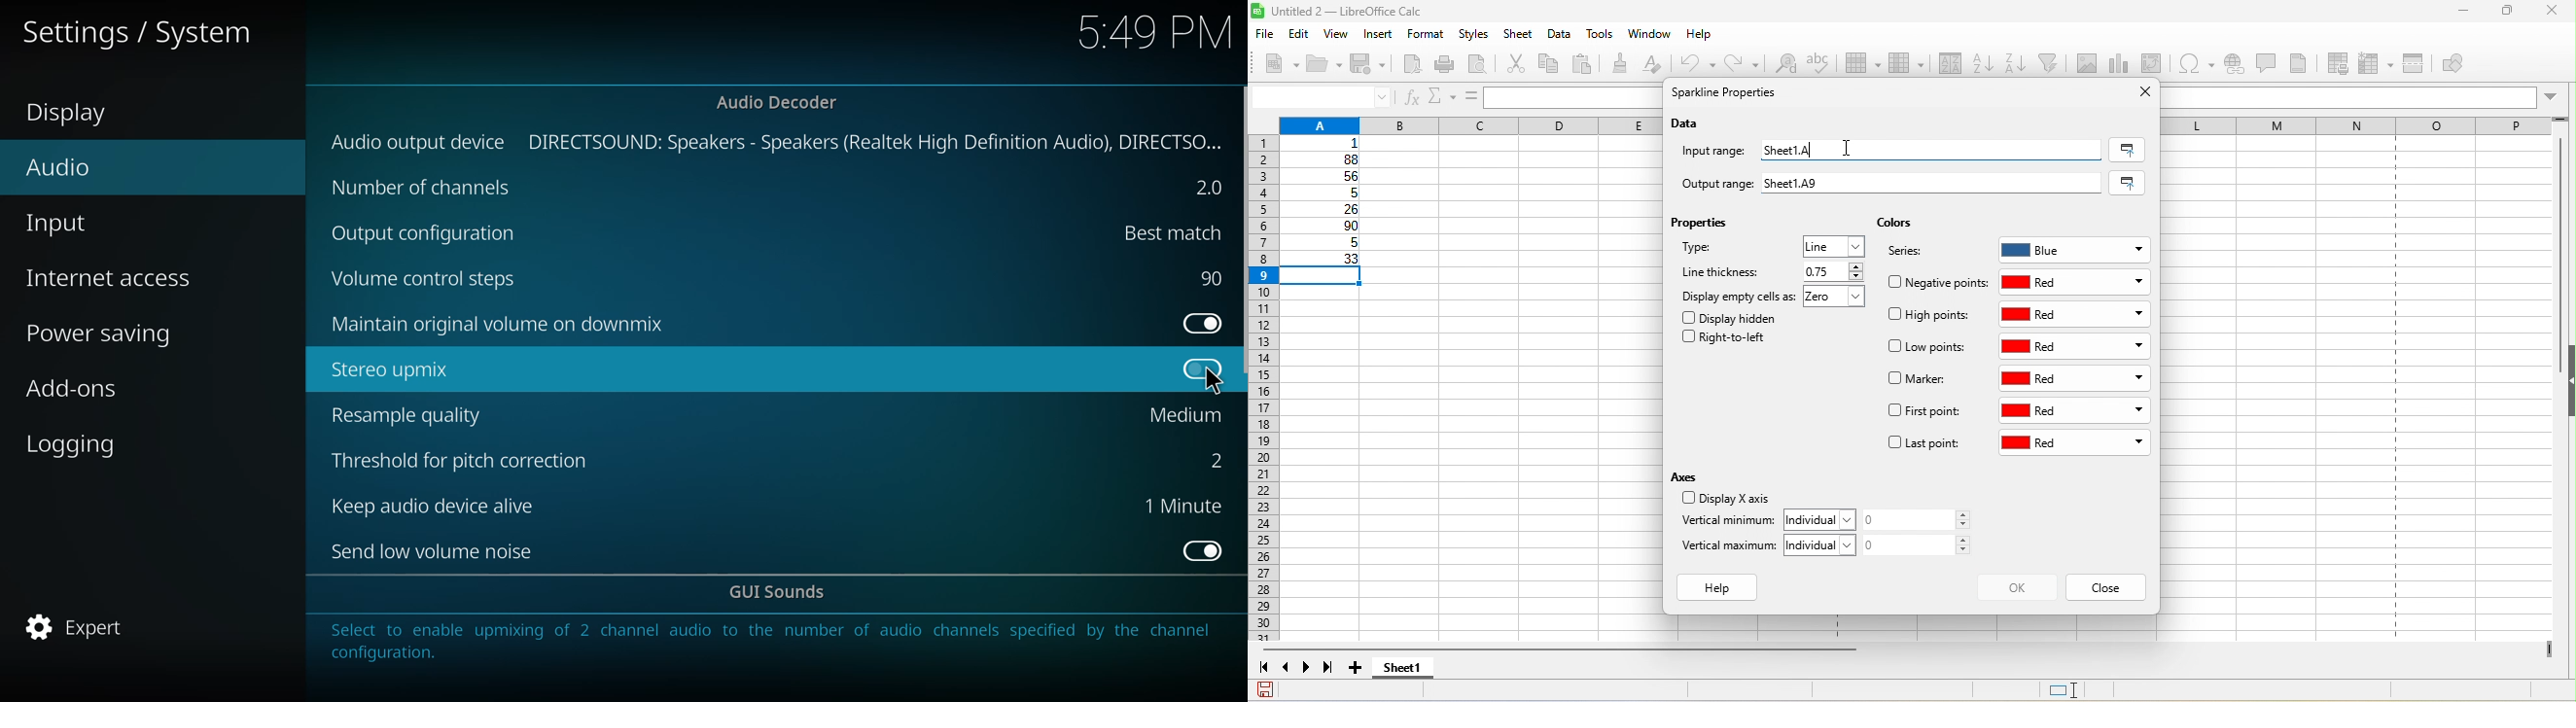 The width and height of the screenshot is (2576, 728). I want to click on print, so click(1449, 64).